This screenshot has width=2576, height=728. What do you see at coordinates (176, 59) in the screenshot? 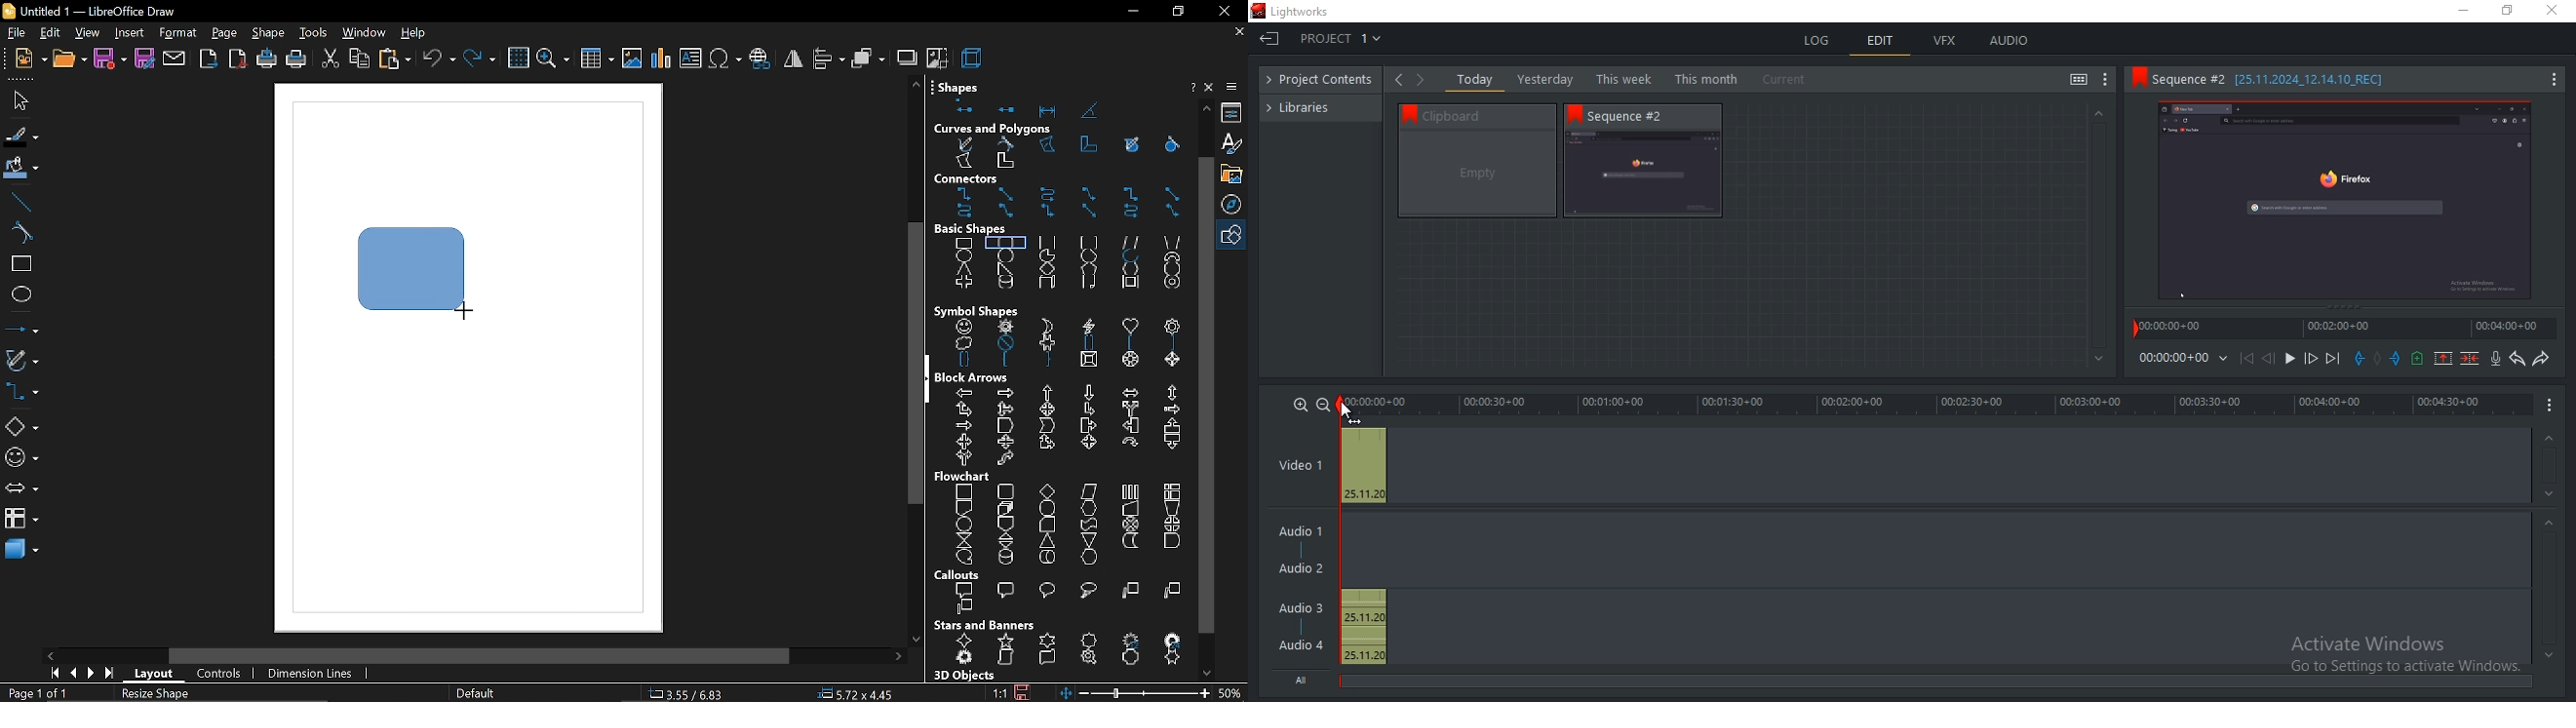
I see `attach` at bounding box center [176, 59].